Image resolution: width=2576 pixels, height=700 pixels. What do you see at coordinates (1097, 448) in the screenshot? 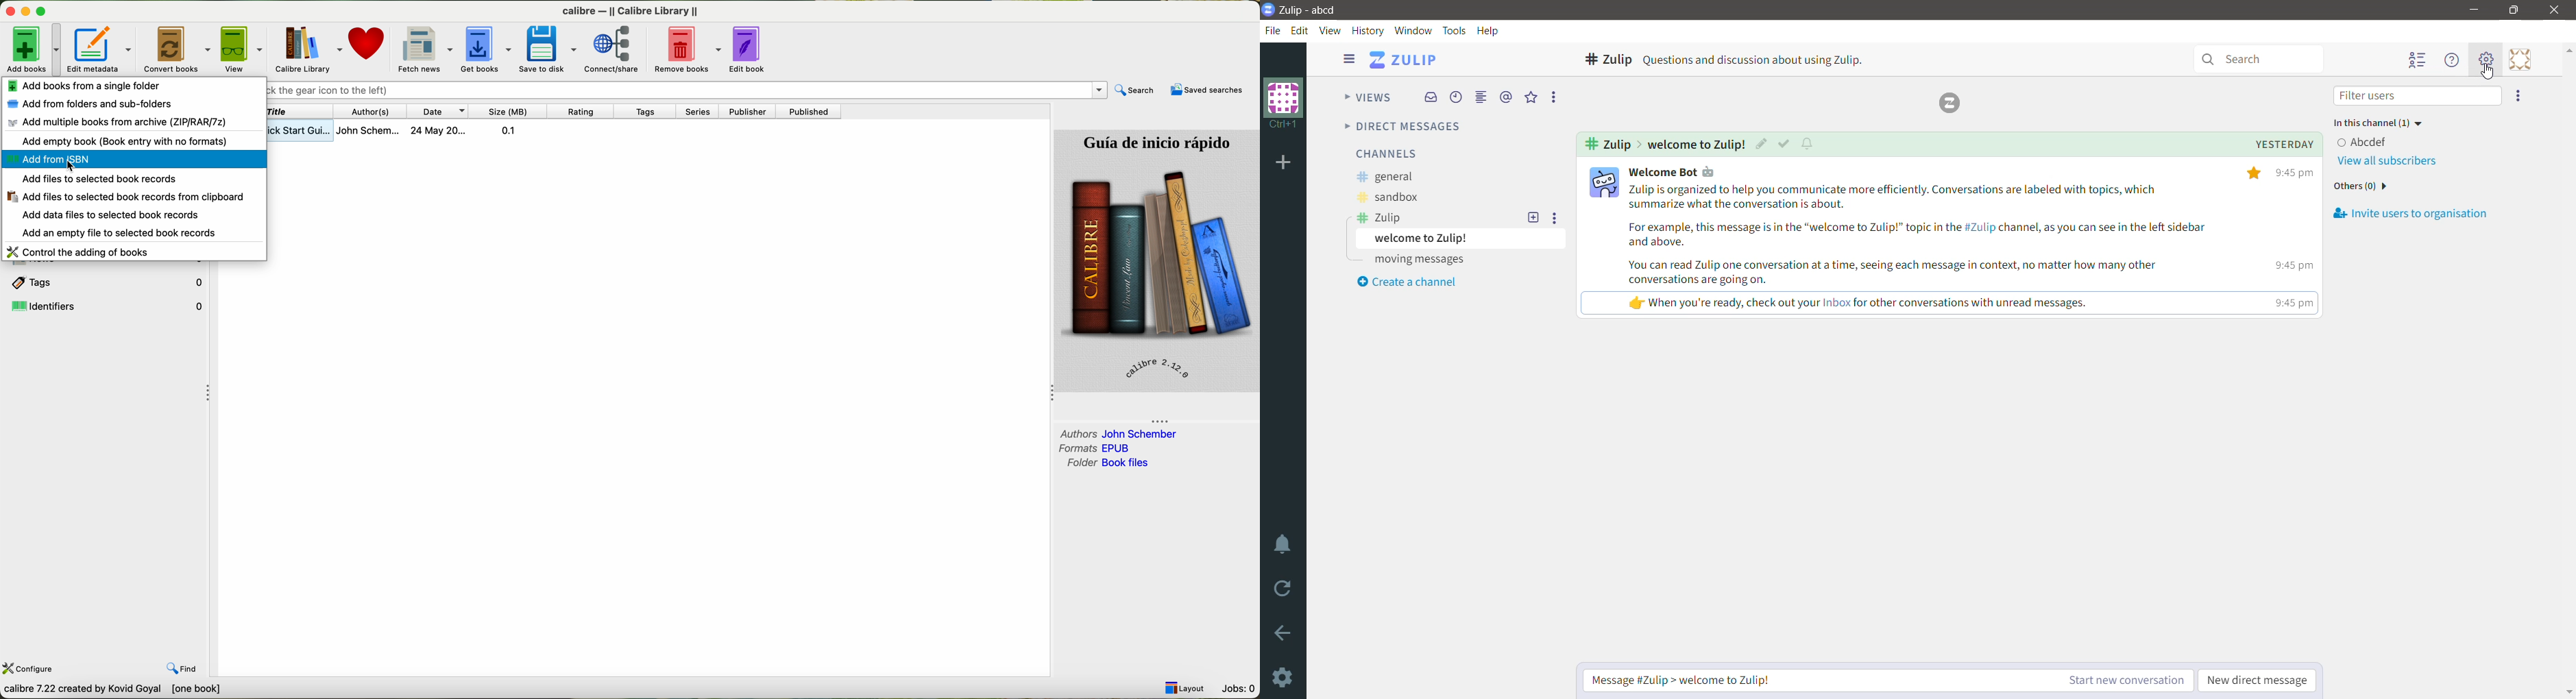
I see `formats` at bounding box center [1097, 448].